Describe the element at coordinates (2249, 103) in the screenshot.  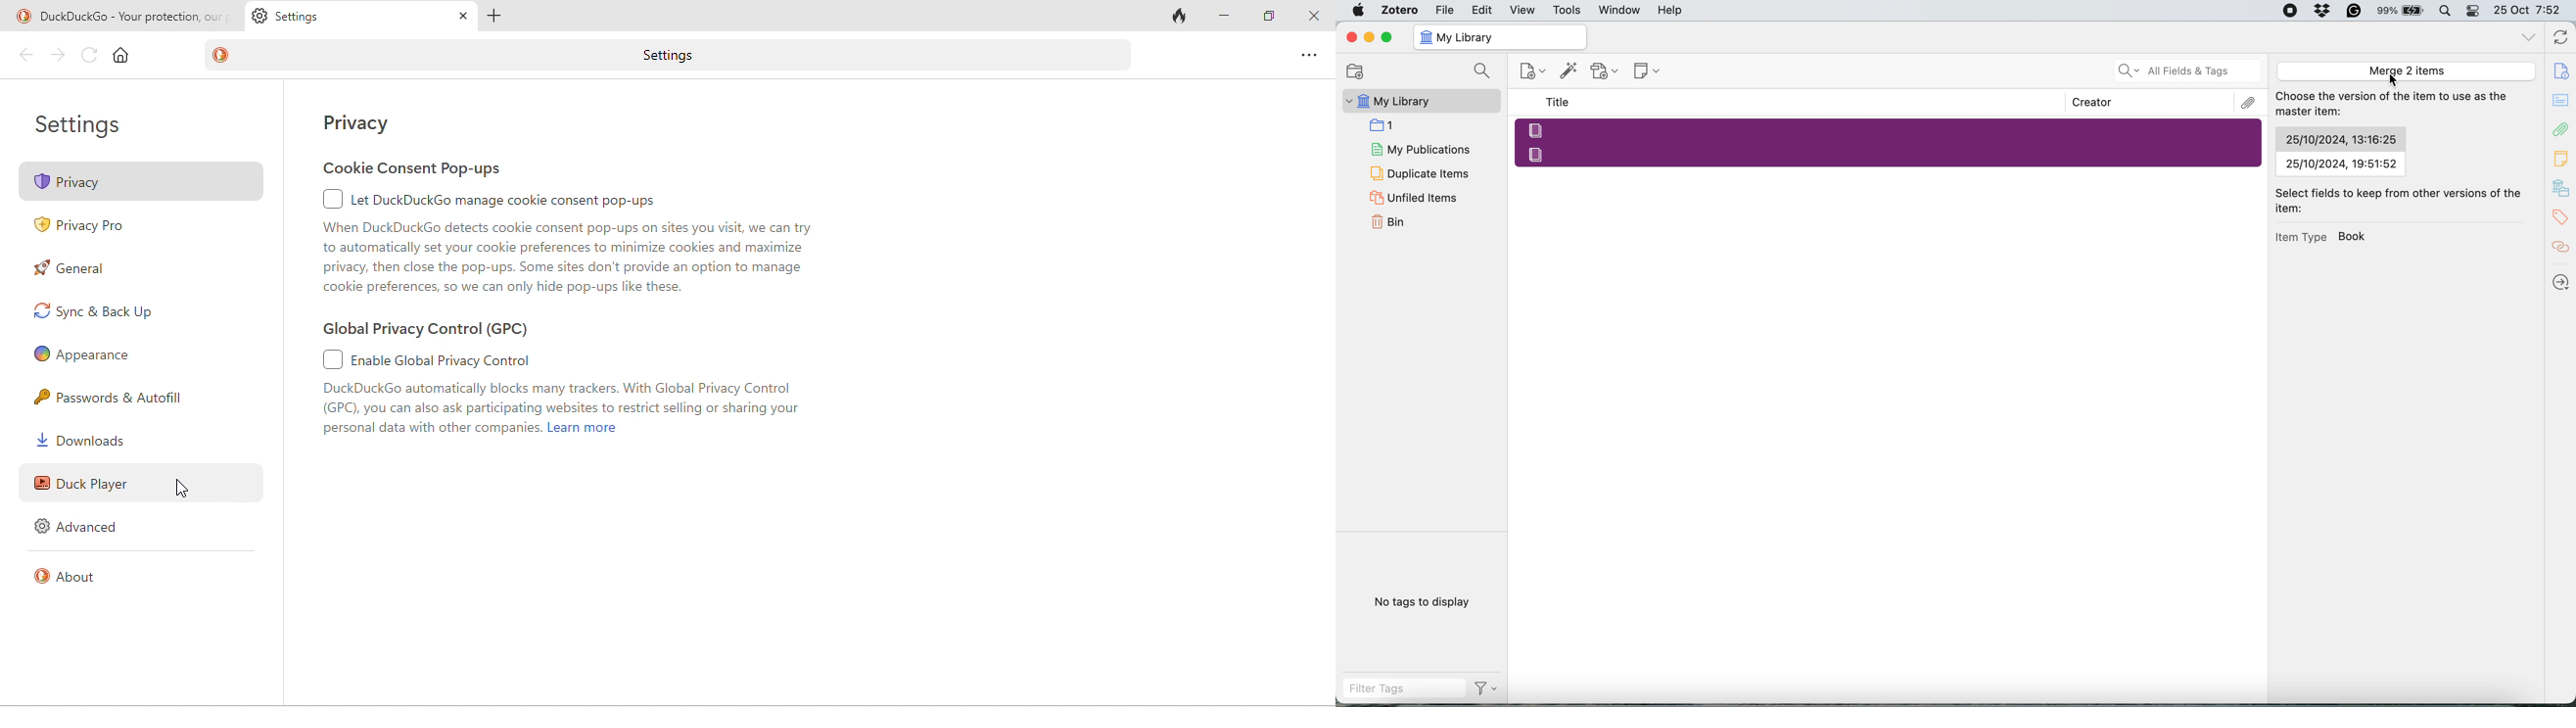
I see `Attachments` at that location.